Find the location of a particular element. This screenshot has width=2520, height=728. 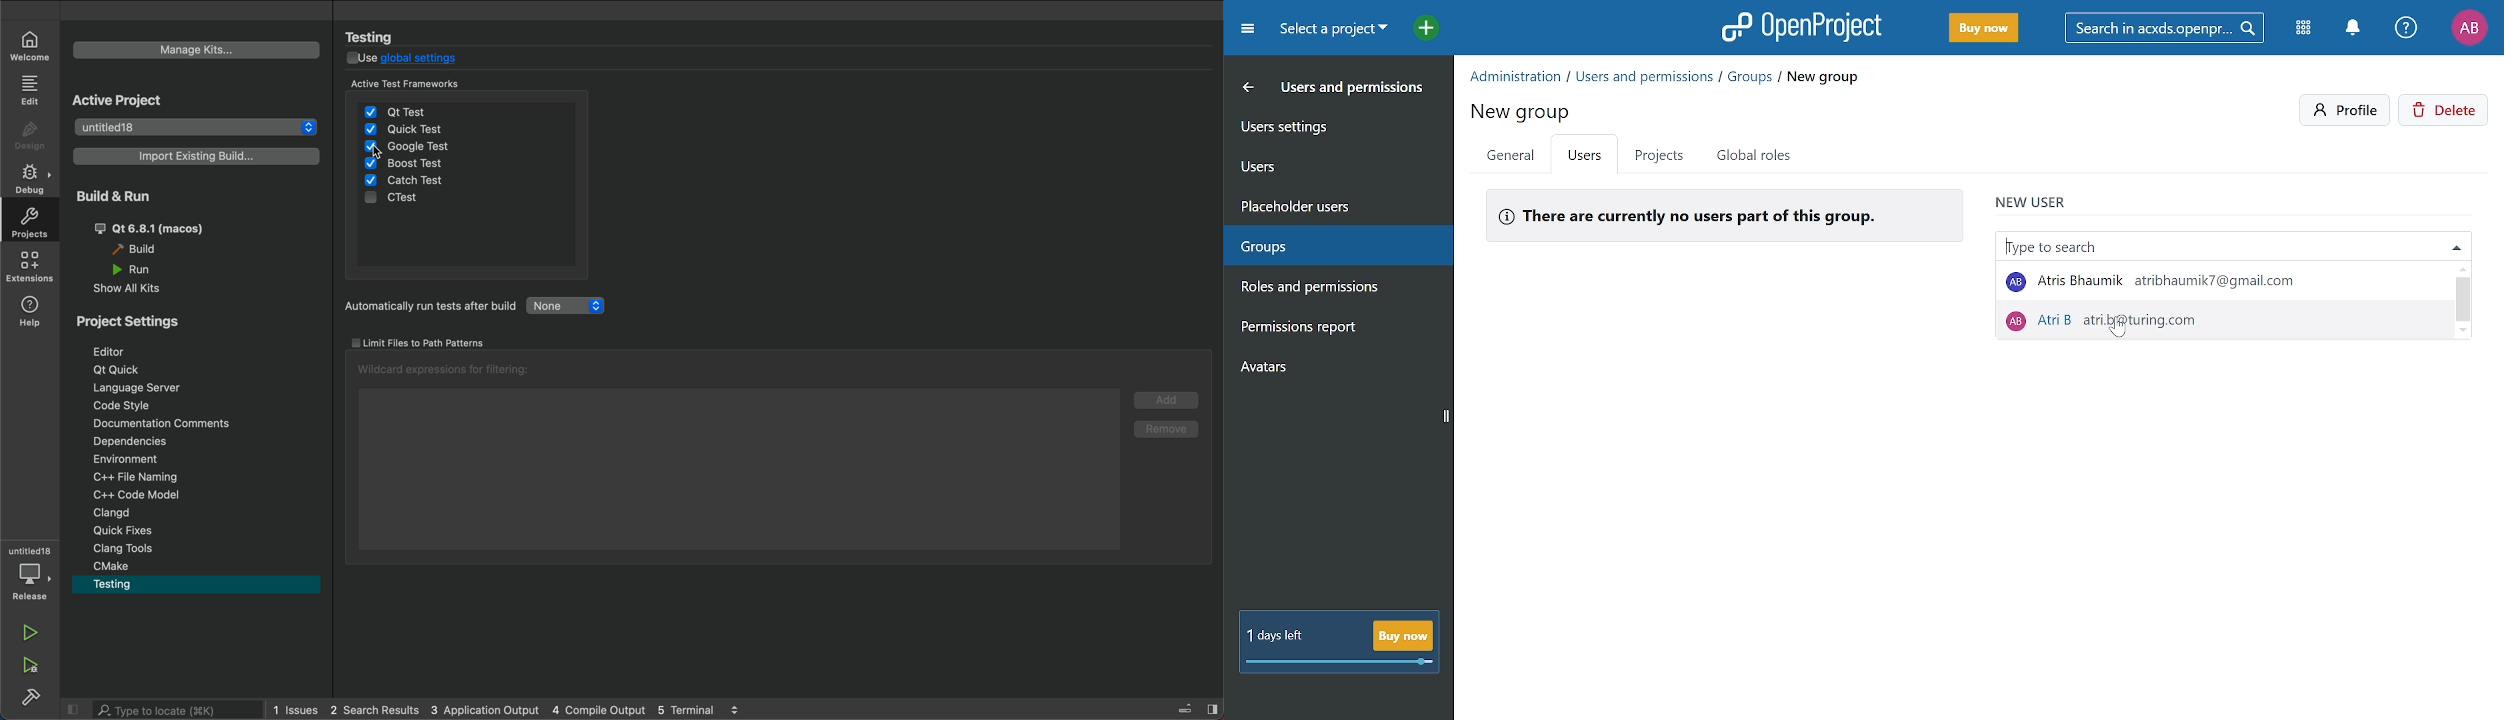

coding style is located at coordinates (196, 408).